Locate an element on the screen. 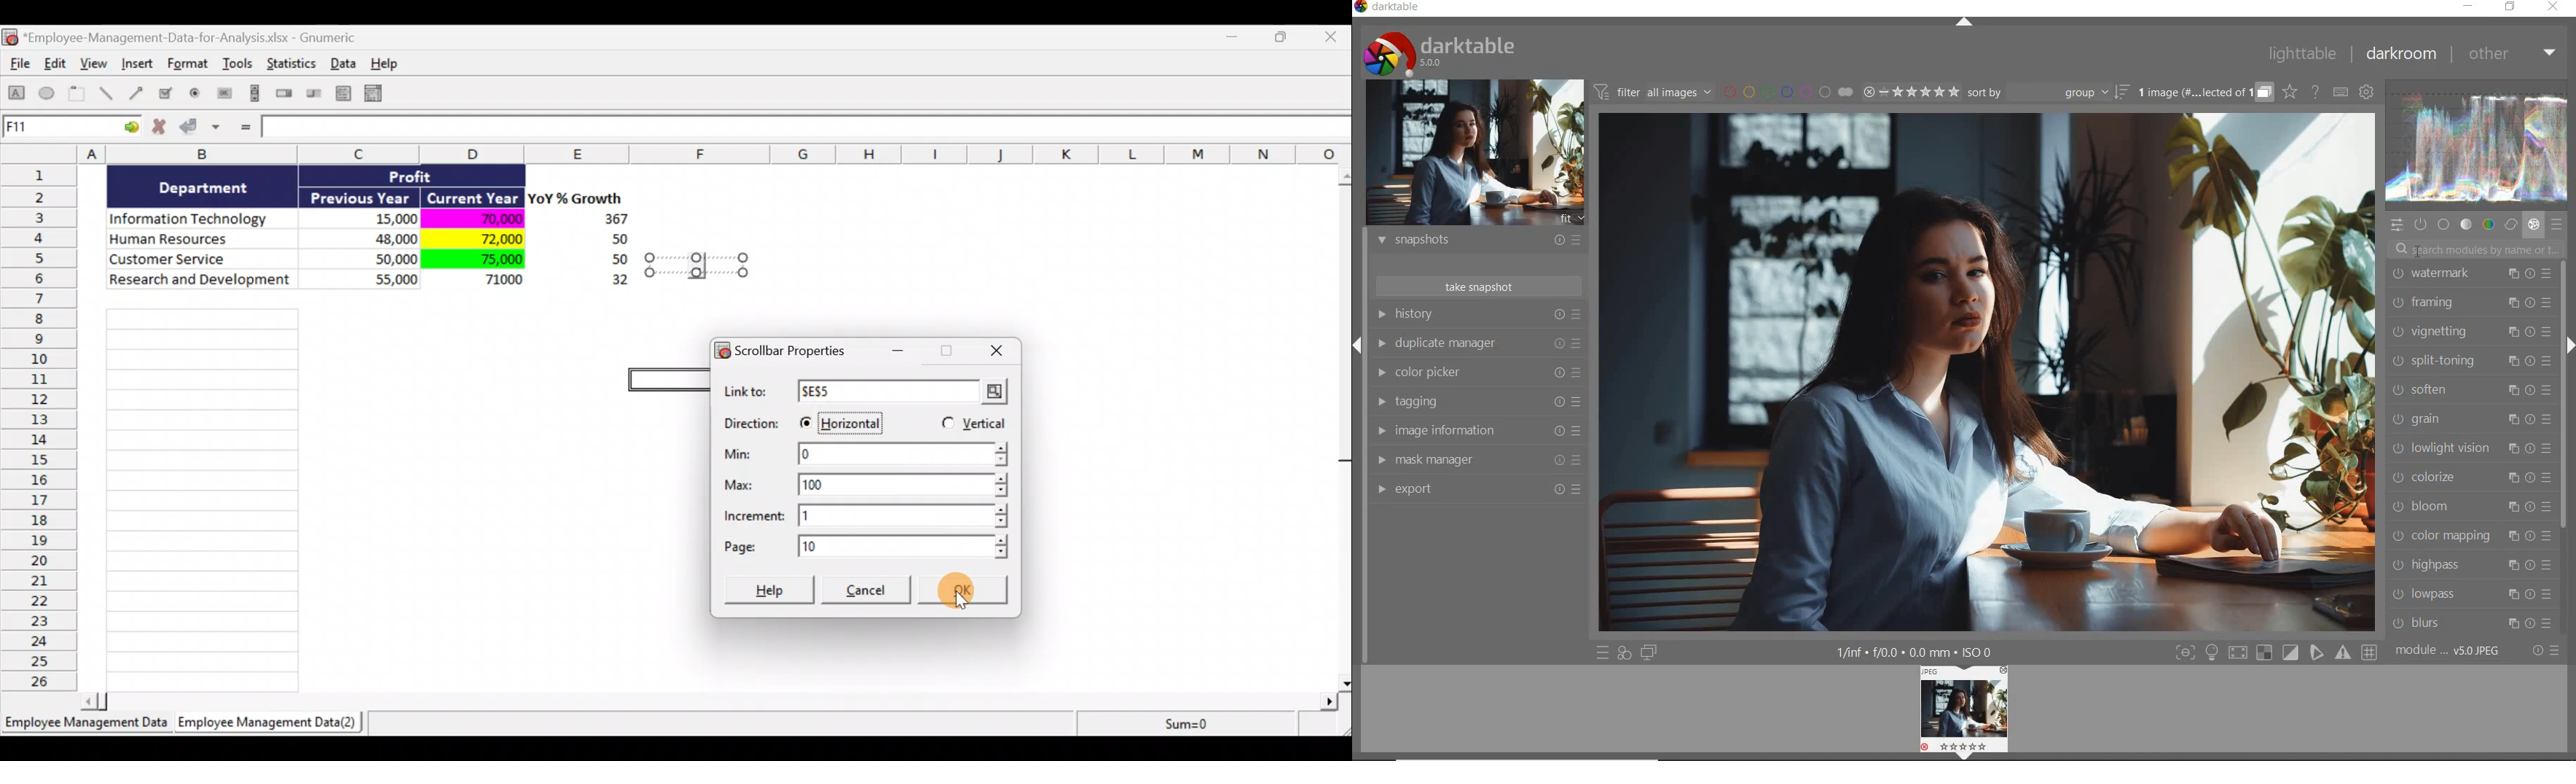 Image resolution: width=2576 pixels, height=784 pixels. Sum=0 is located at coordinates (1184, 724).